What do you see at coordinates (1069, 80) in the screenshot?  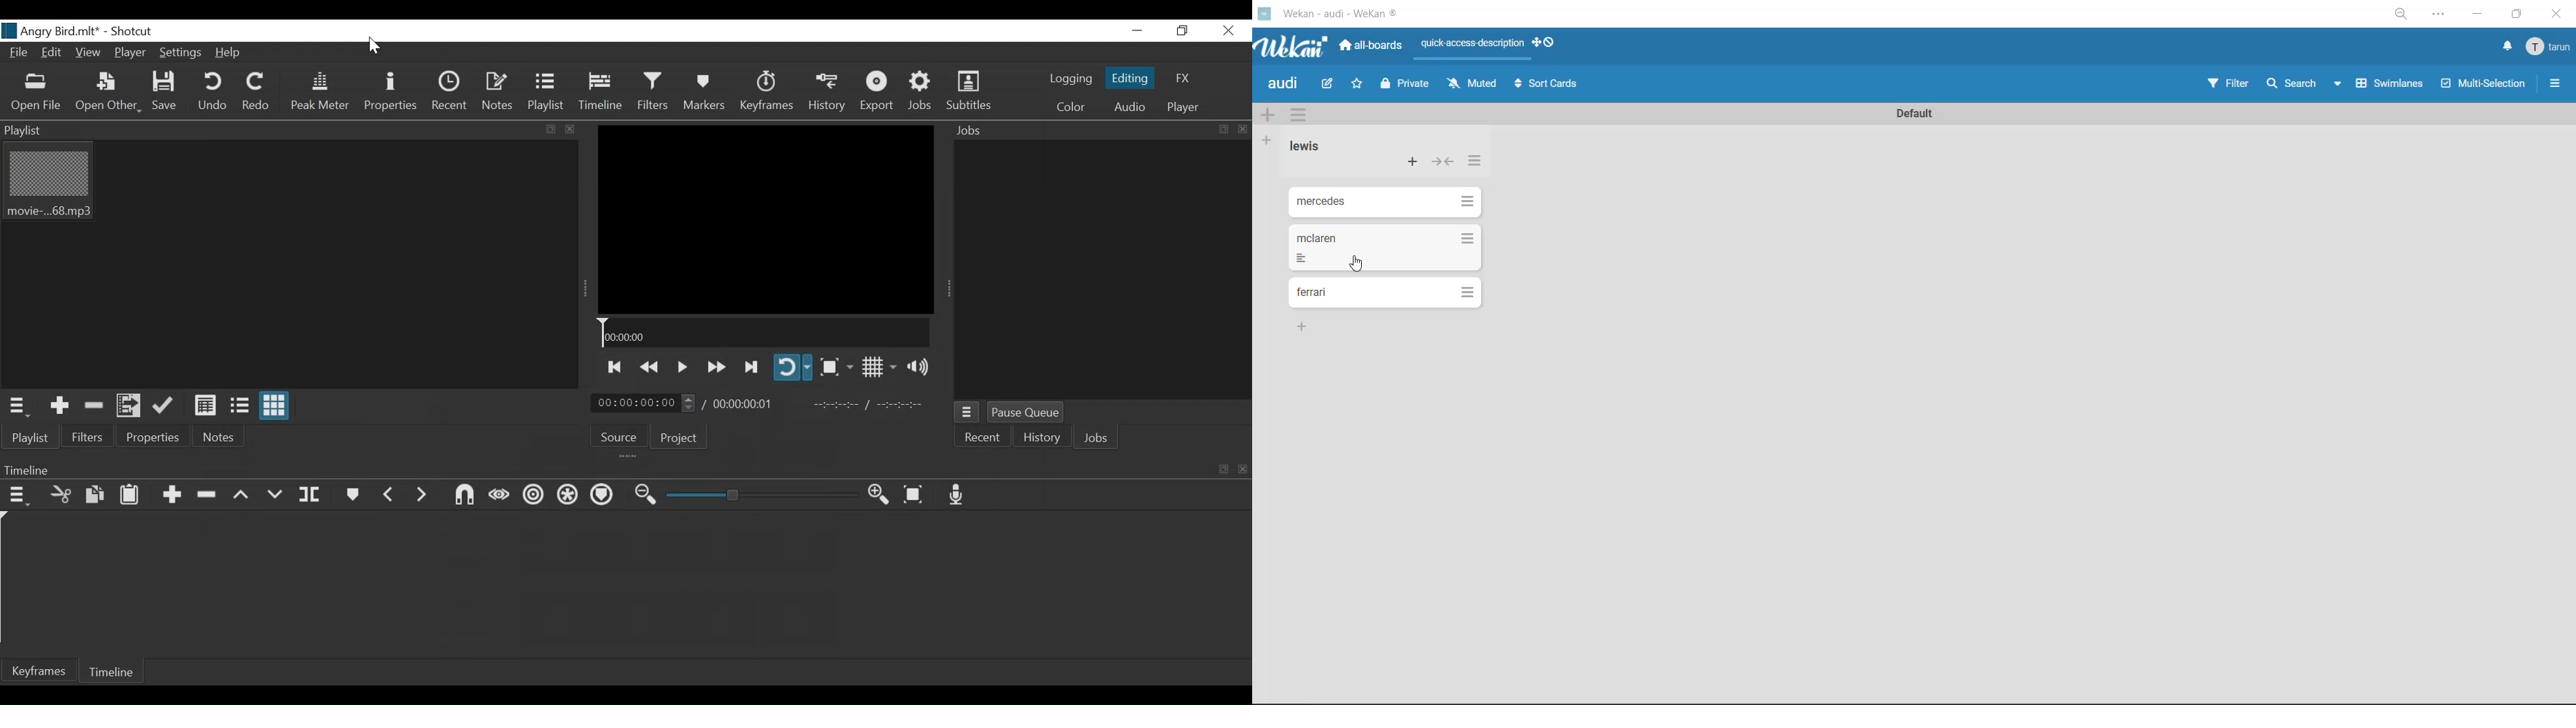 I see `logging` at bounding box center [1069, 80].